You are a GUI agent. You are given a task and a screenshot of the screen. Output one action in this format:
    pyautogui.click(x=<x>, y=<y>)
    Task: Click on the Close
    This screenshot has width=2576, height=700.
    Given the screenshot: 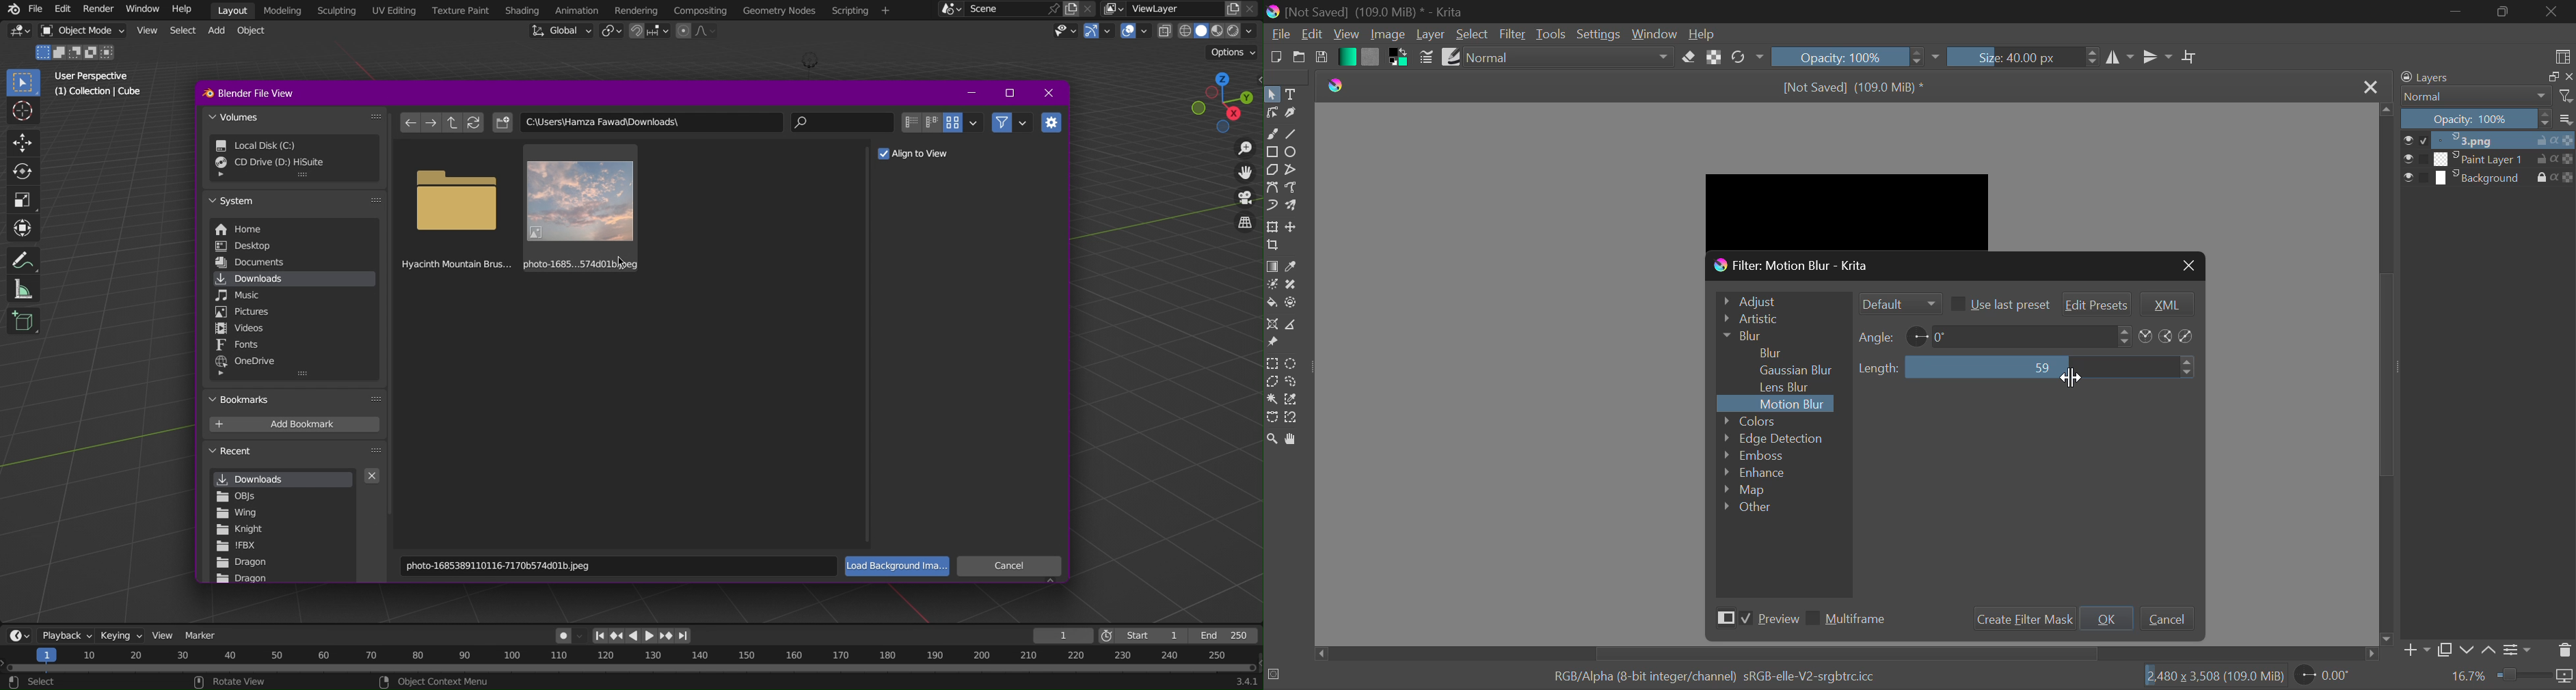 What is the action you would take?
    pyautogui.click(x=1052, y=93)
    